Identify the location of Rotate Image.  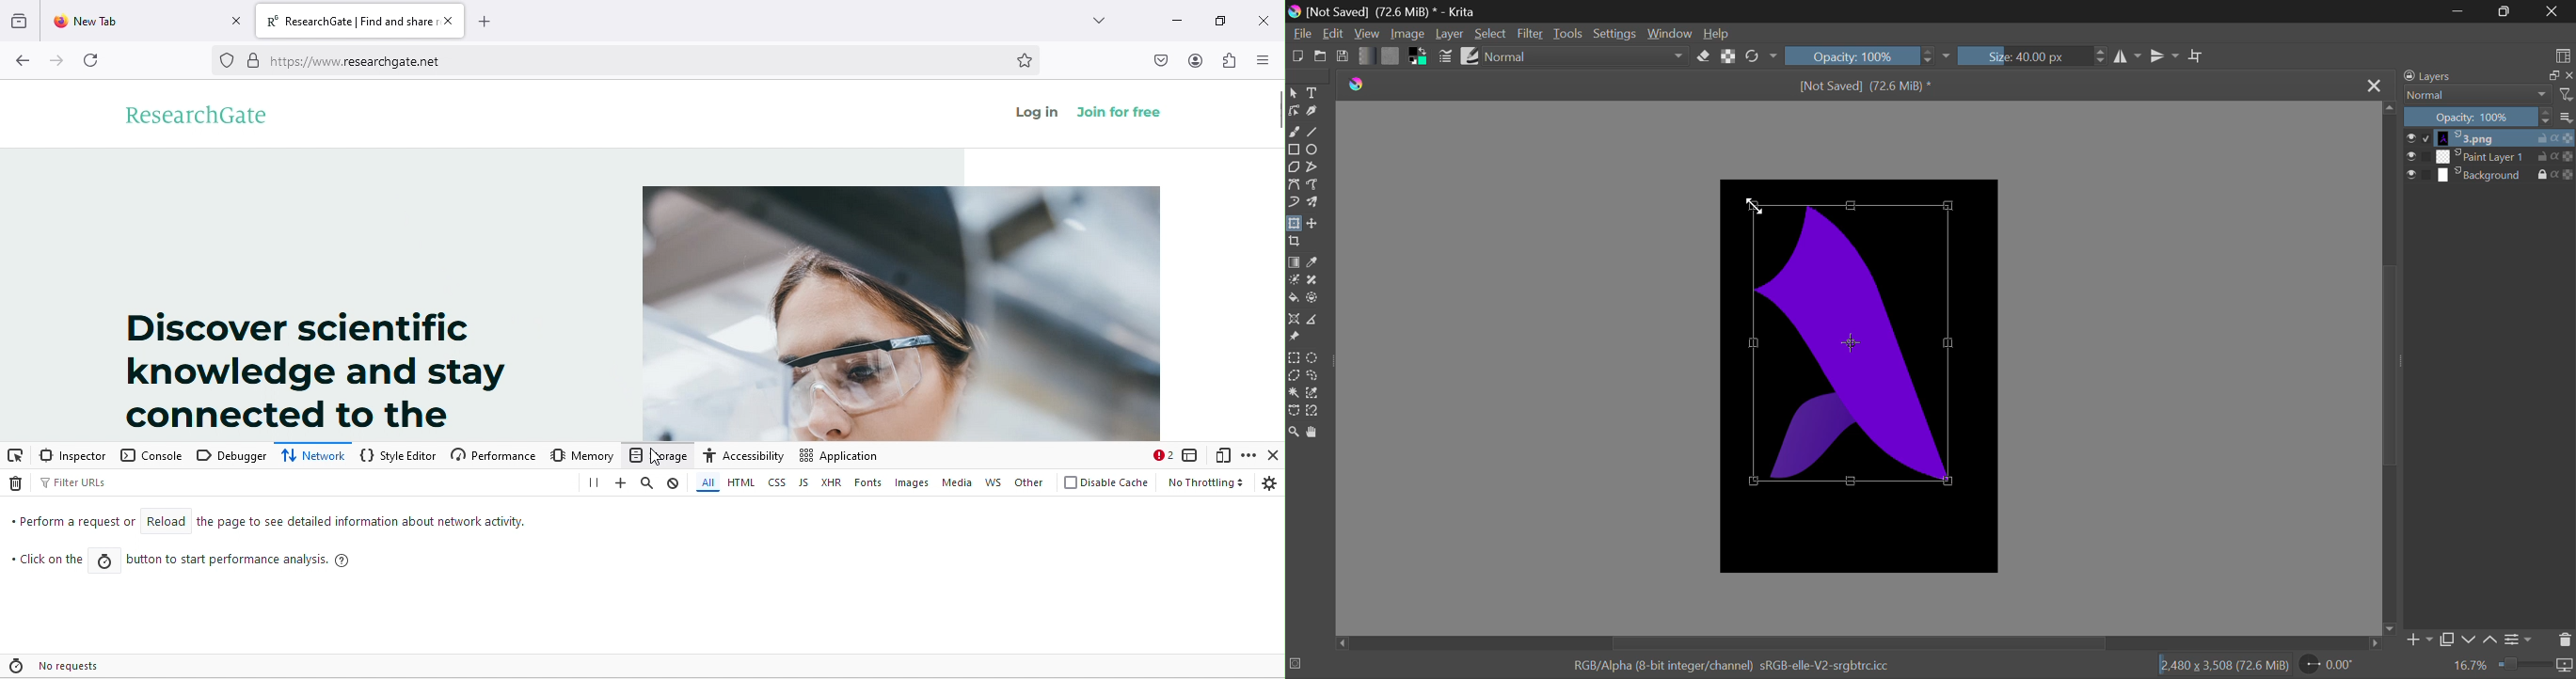
(1762, 56).